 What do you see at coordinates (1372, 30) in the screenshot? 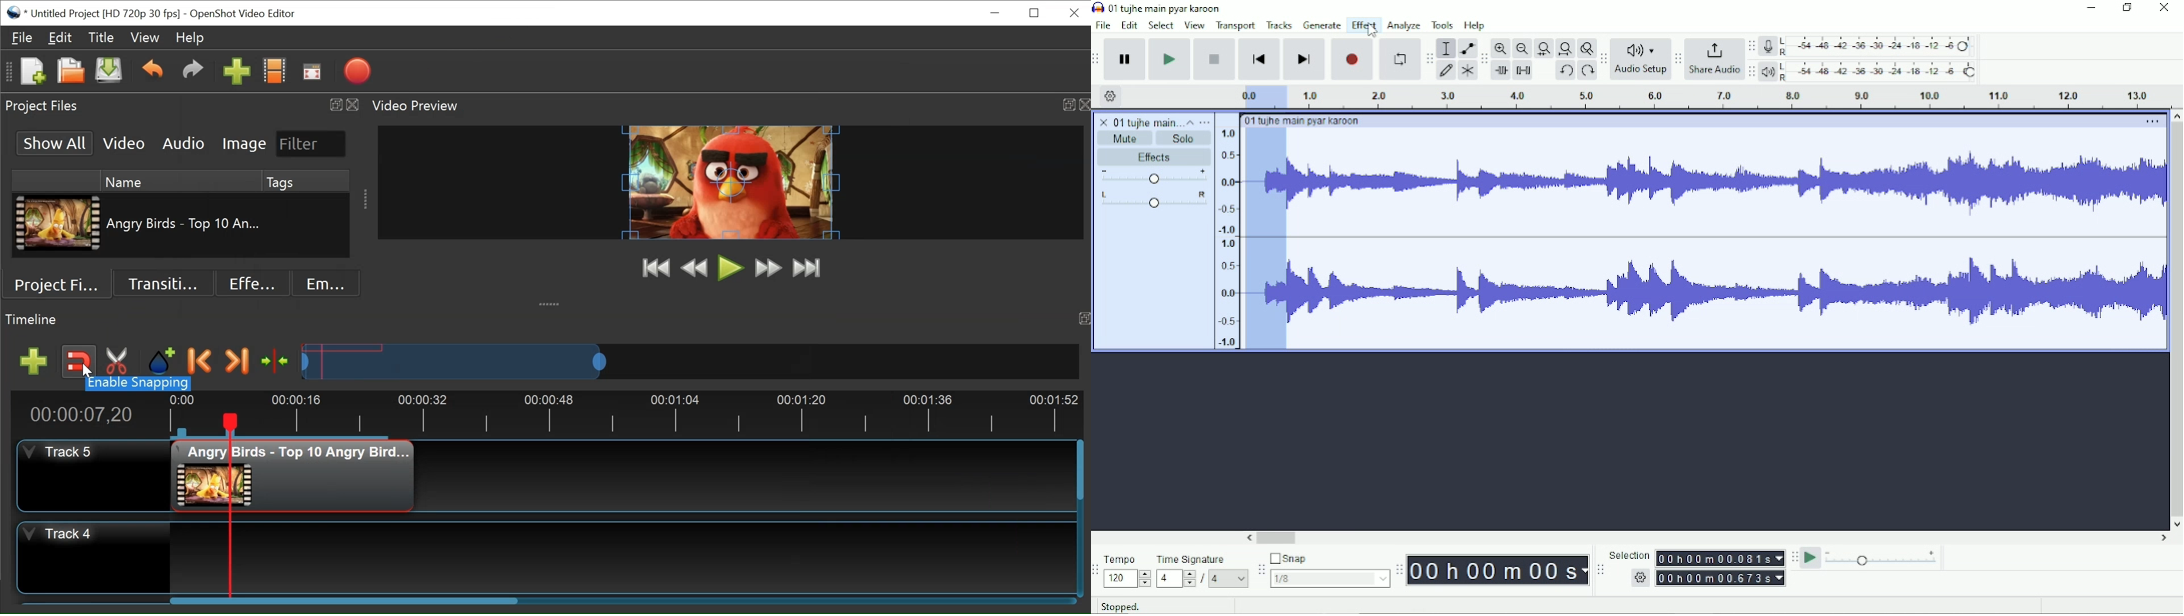
I see `Cursor` at bounding box center [1372, 30].